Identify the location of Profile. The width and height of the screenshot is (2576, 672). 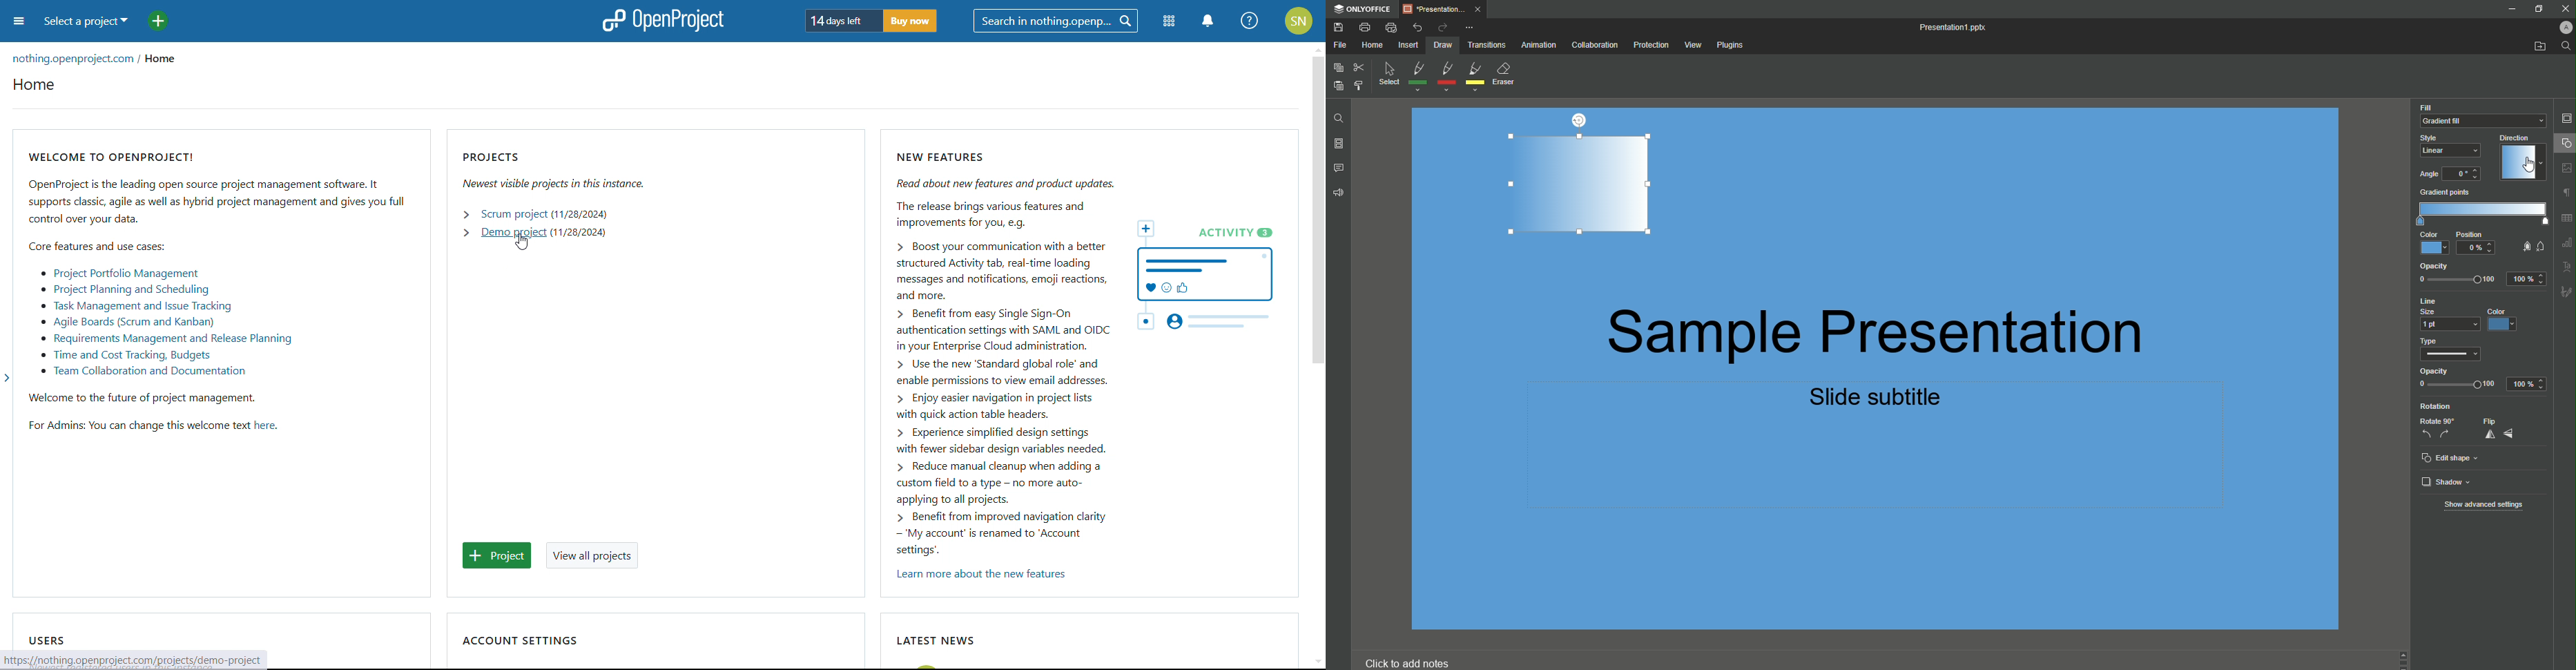
(2565, 27).